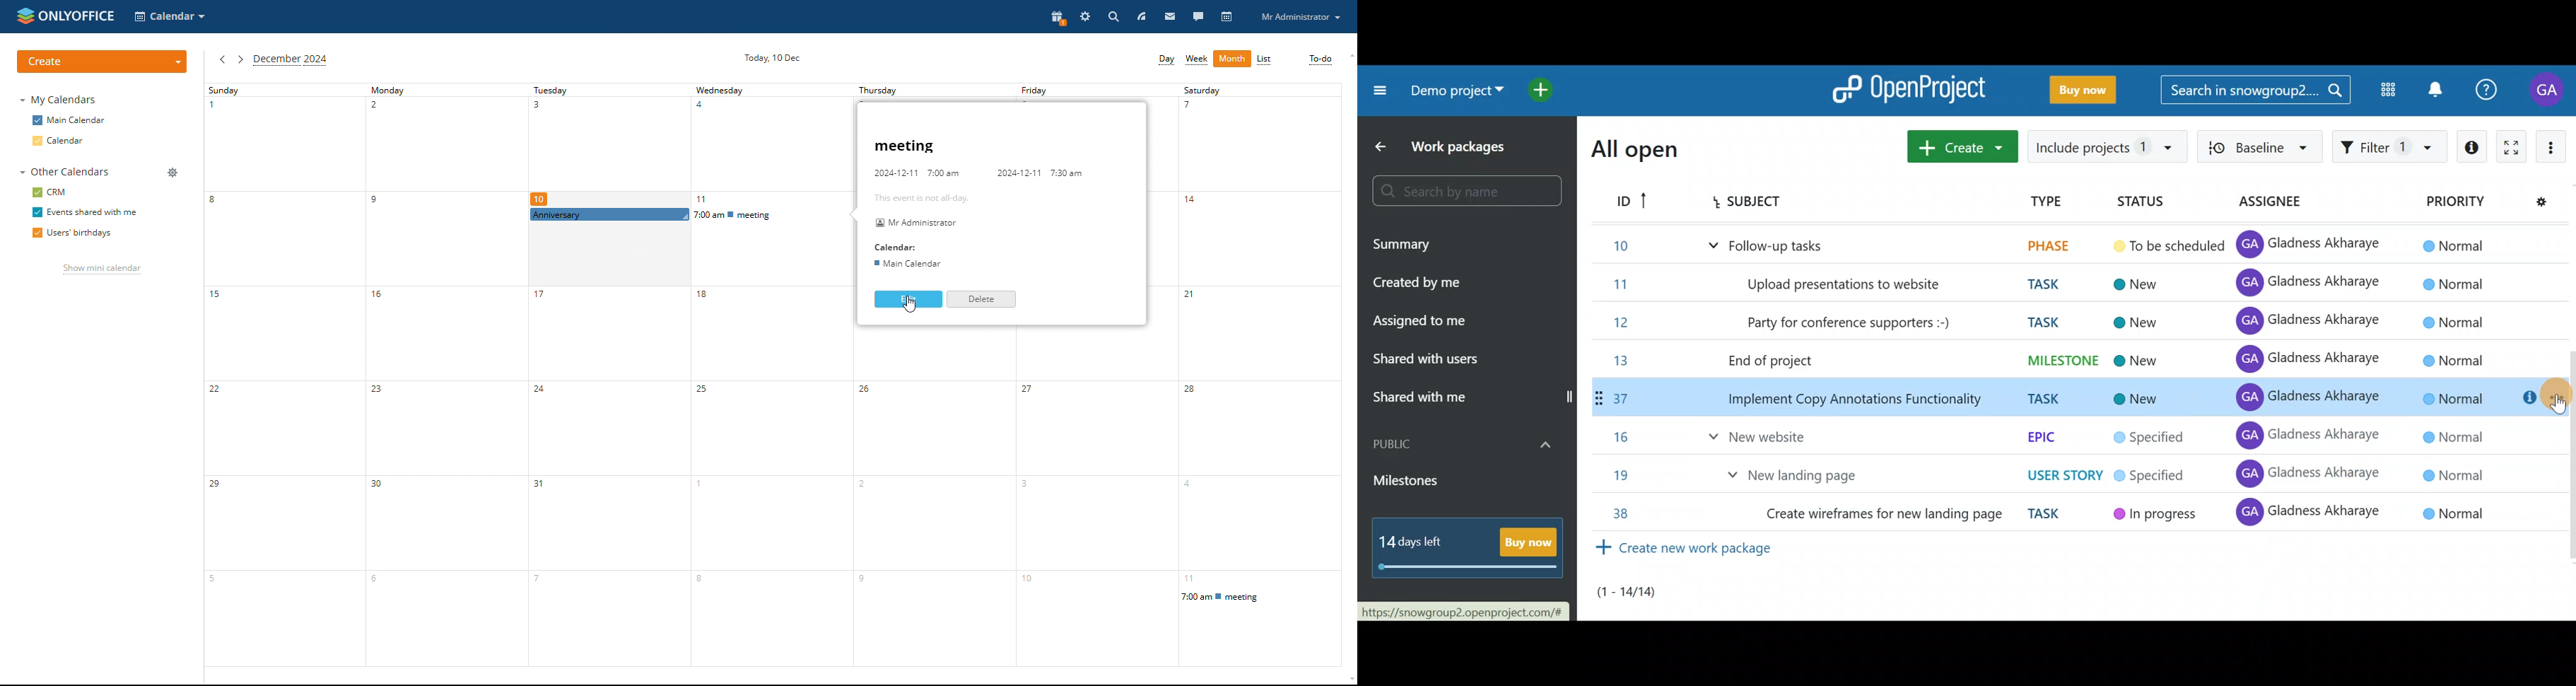  Describe the element at coordinates (2312, 436) in the screenshot. I see `GA Gladness Akharaye` at that location.